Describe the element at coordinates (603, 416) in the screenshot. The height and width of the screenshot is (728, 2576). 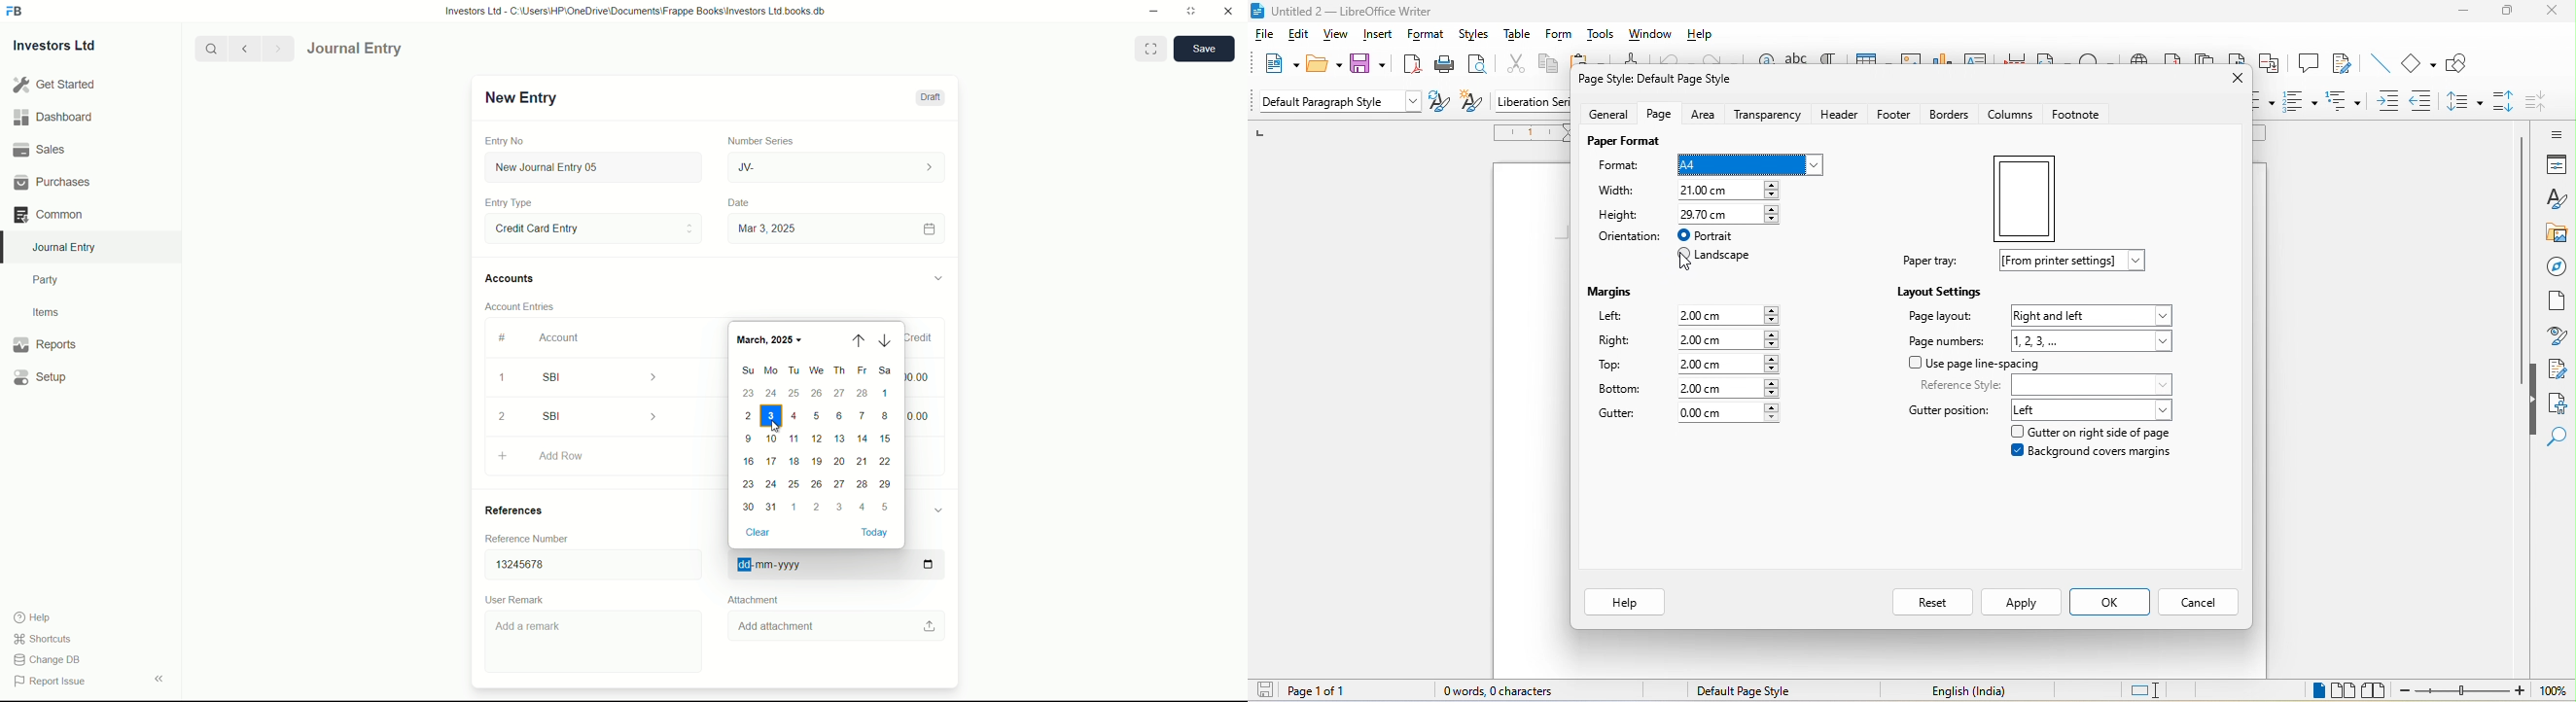
I see `SBI` at that location.